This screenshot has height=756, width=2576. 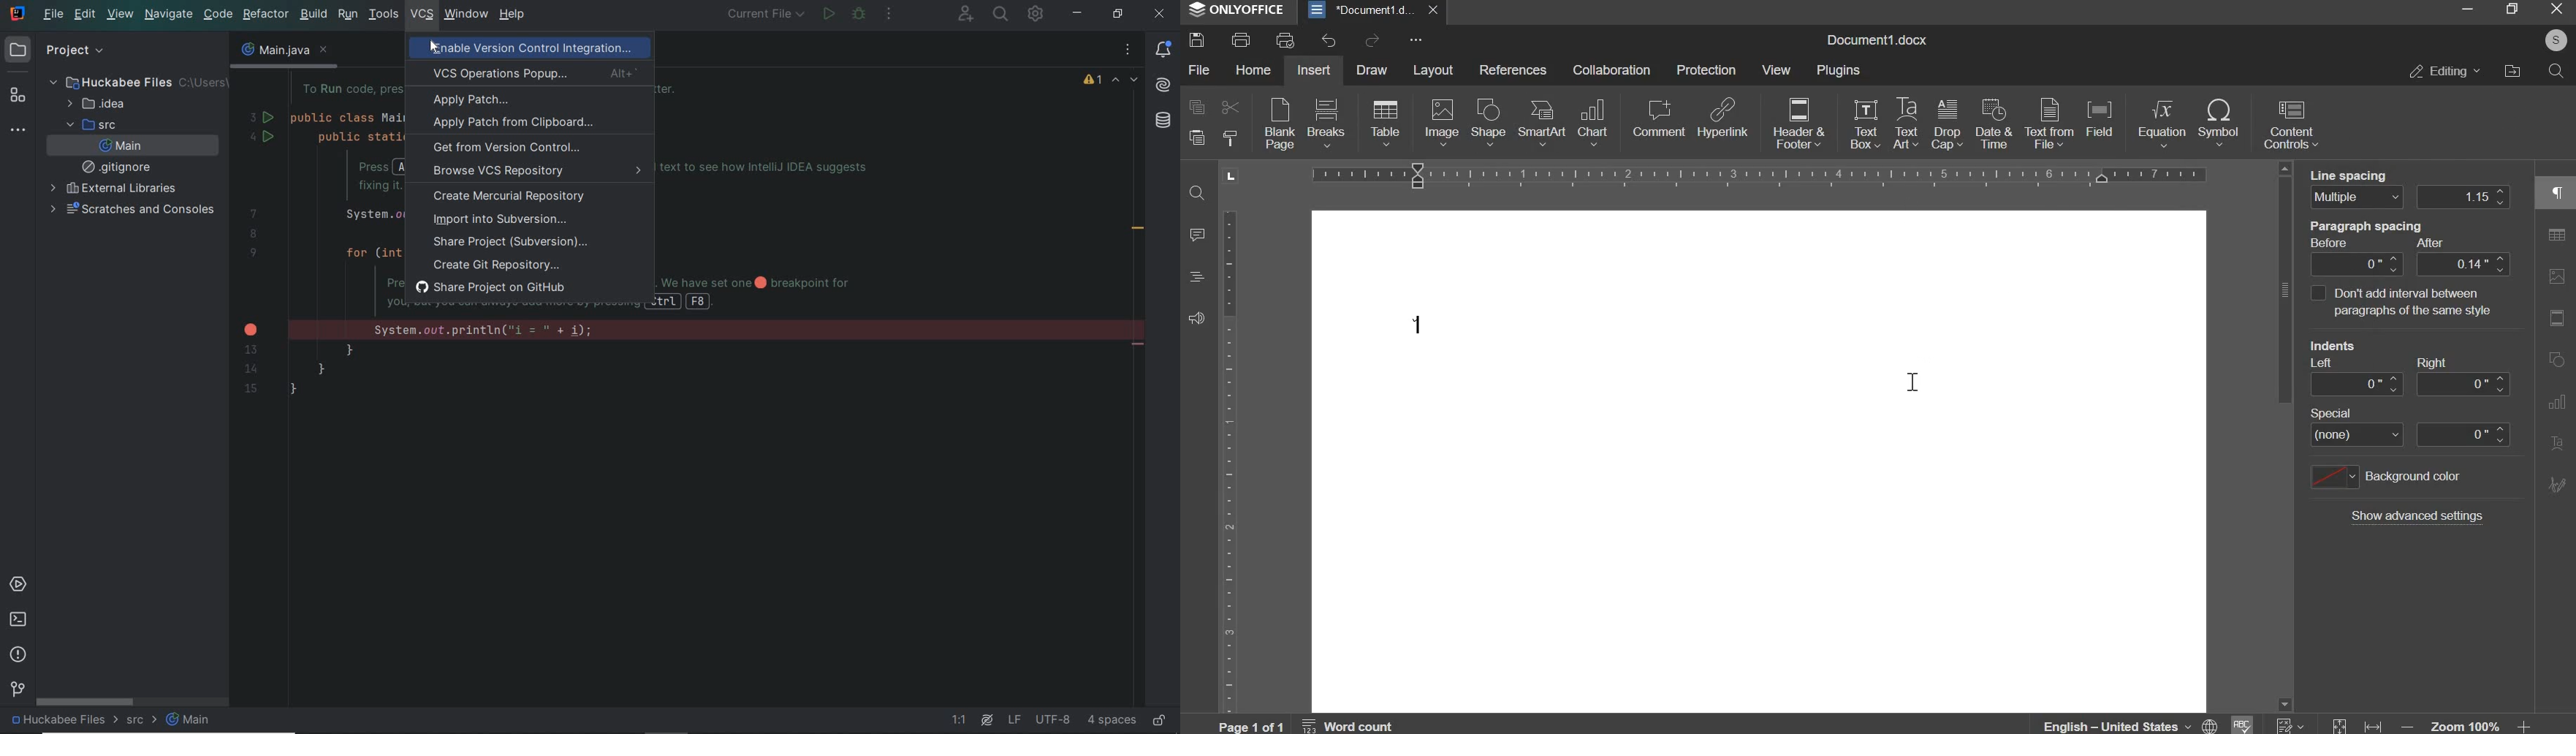 I want to click on content controls, so click(x=2291, y=124).